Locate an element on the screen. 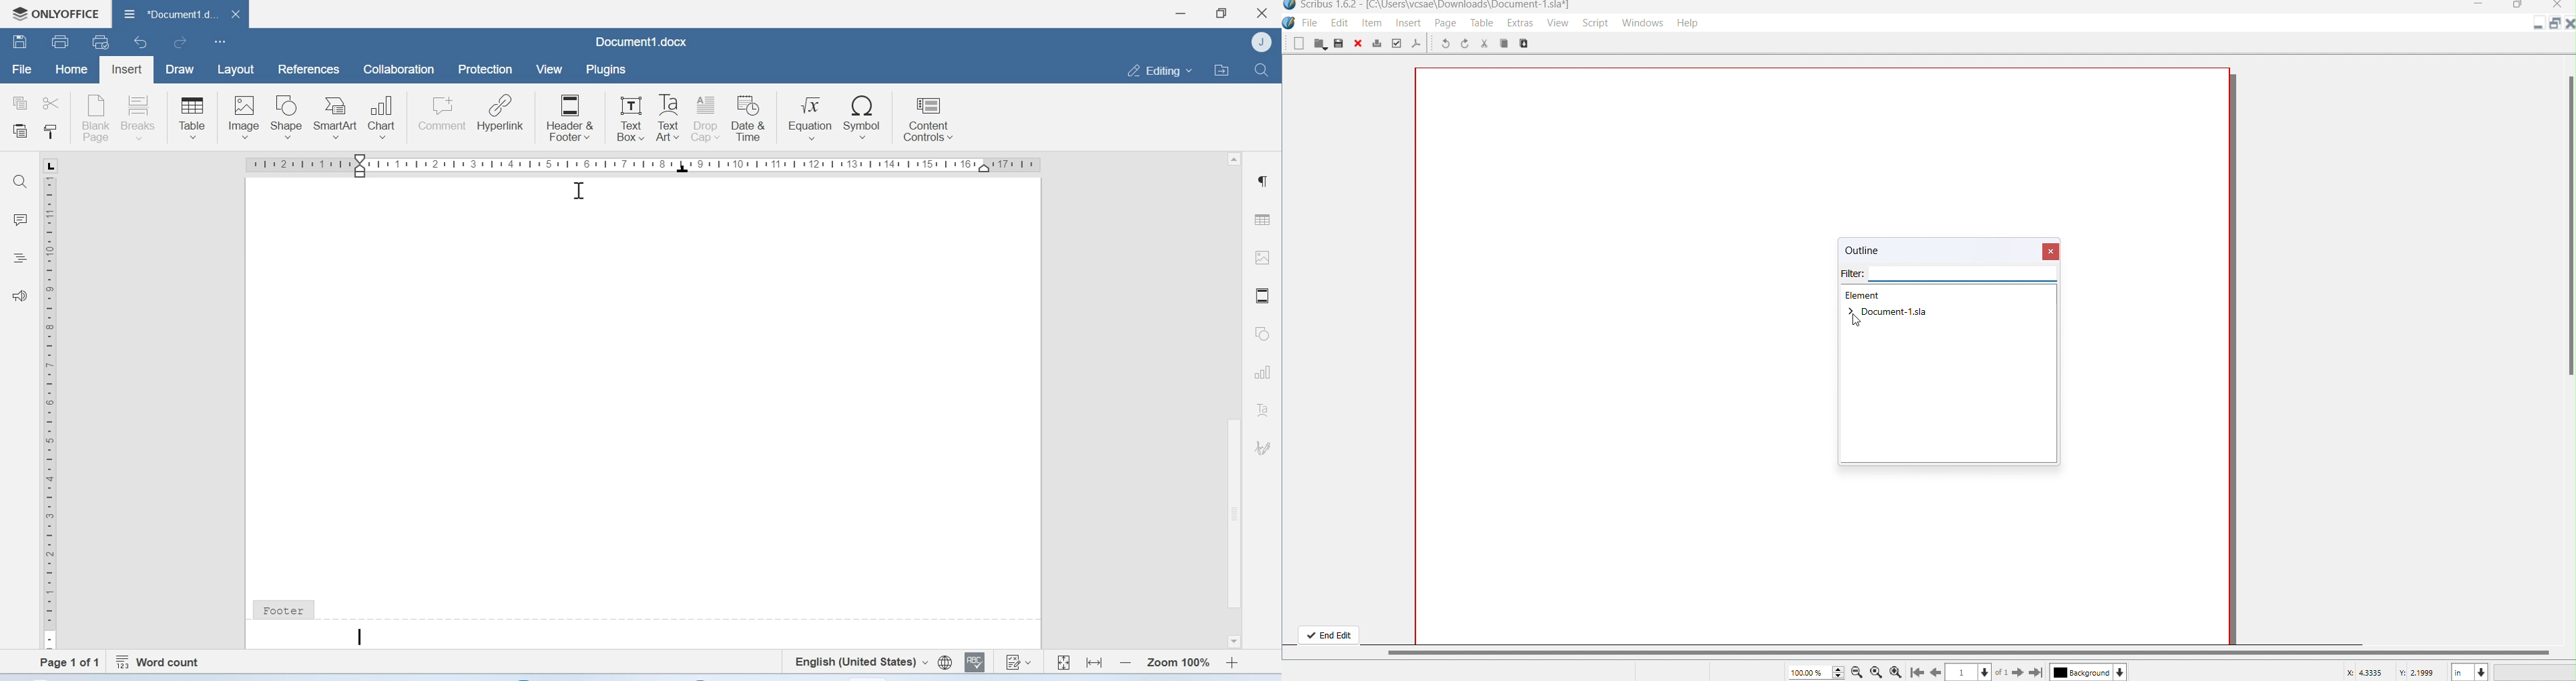  Page 1 of 1 is located at coordinates (63, 662).